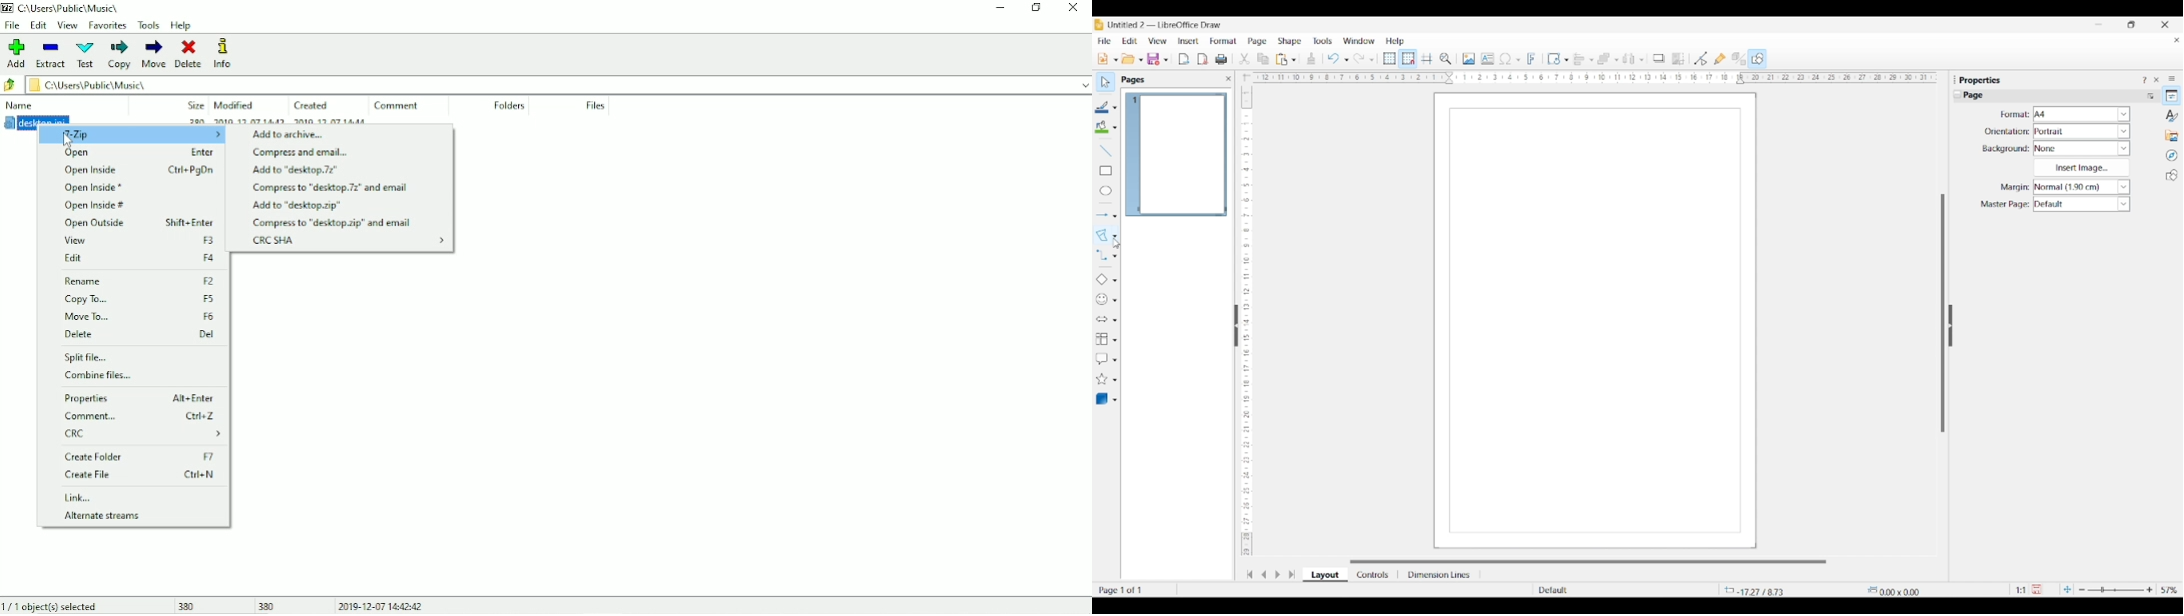  Describe the element at coordinates (1469, 59) in the screenshot. I see `Insert image` at that location.